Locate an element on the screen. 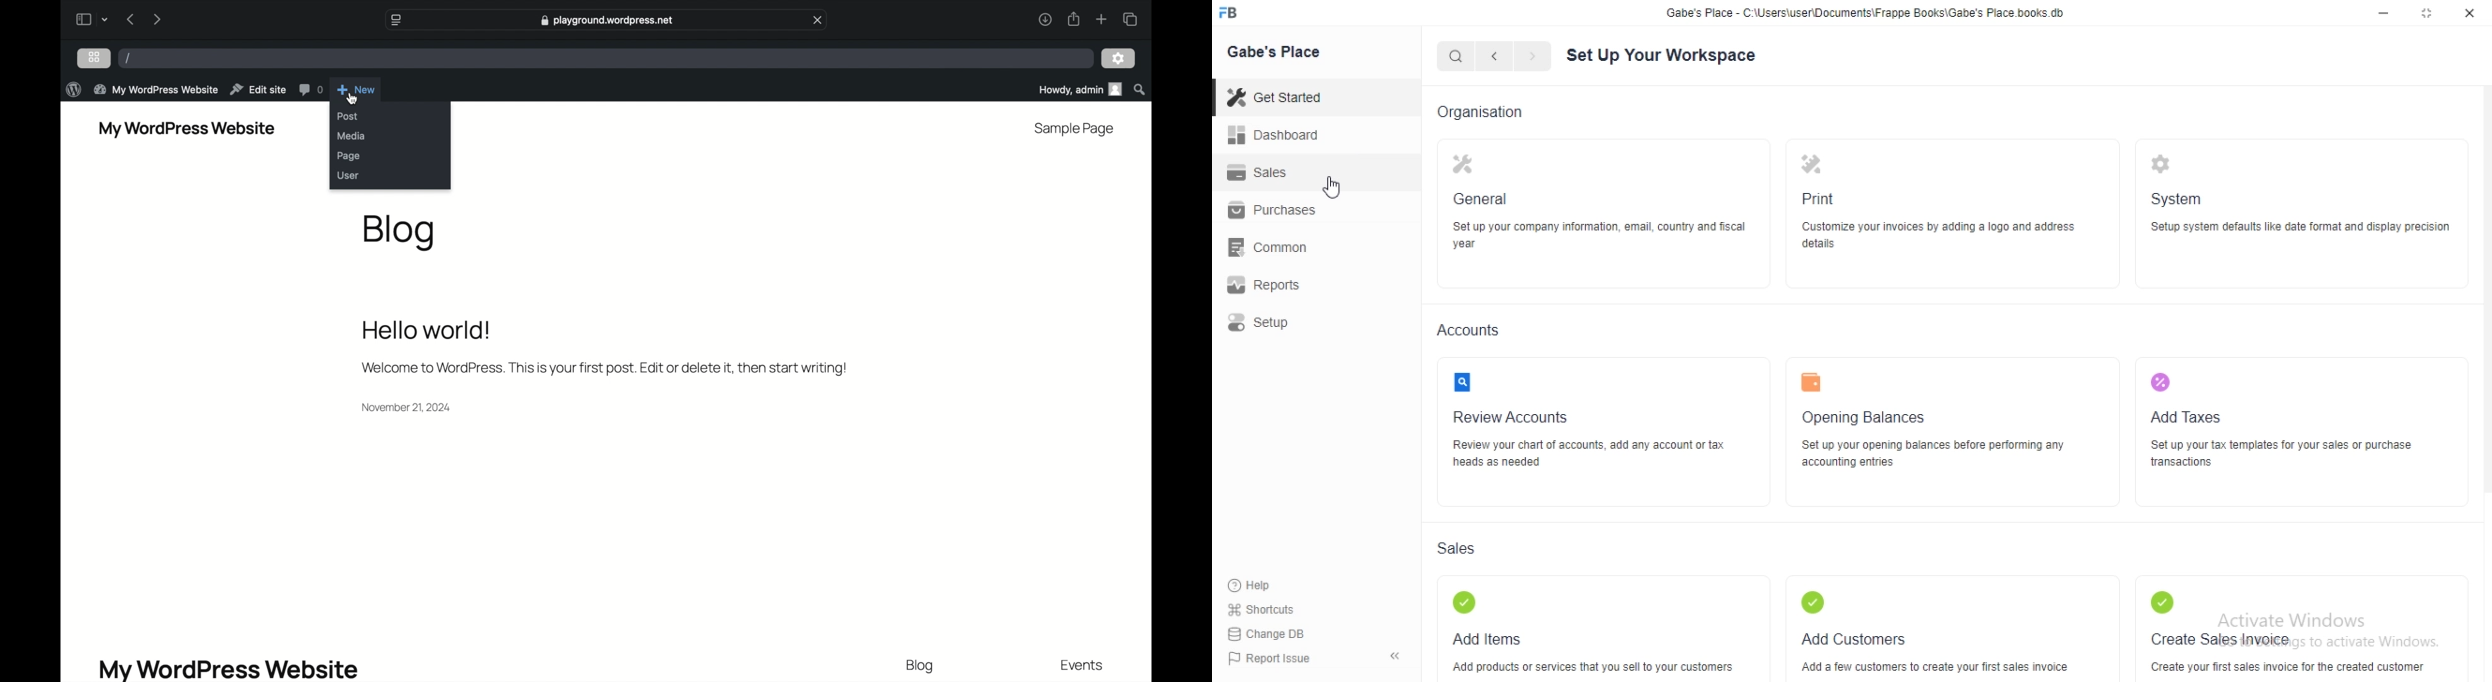  new tab is located at coordinates (1102, 19).